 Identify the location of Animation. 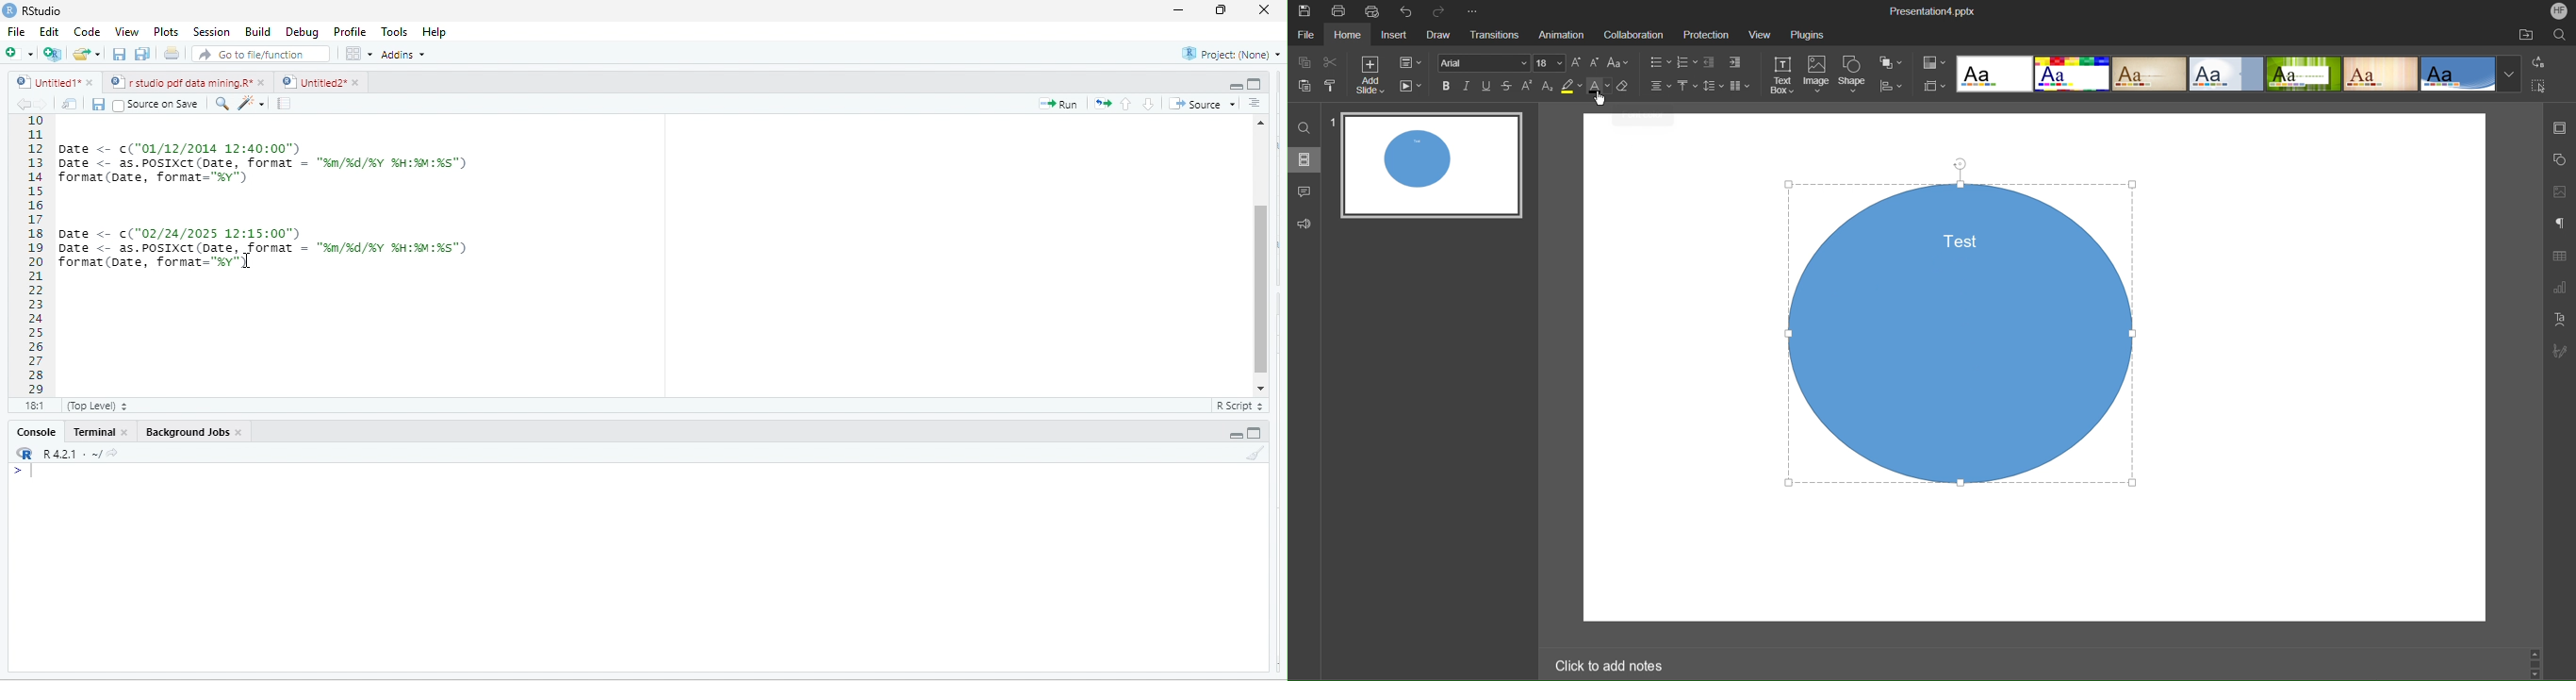
(1559, 34).